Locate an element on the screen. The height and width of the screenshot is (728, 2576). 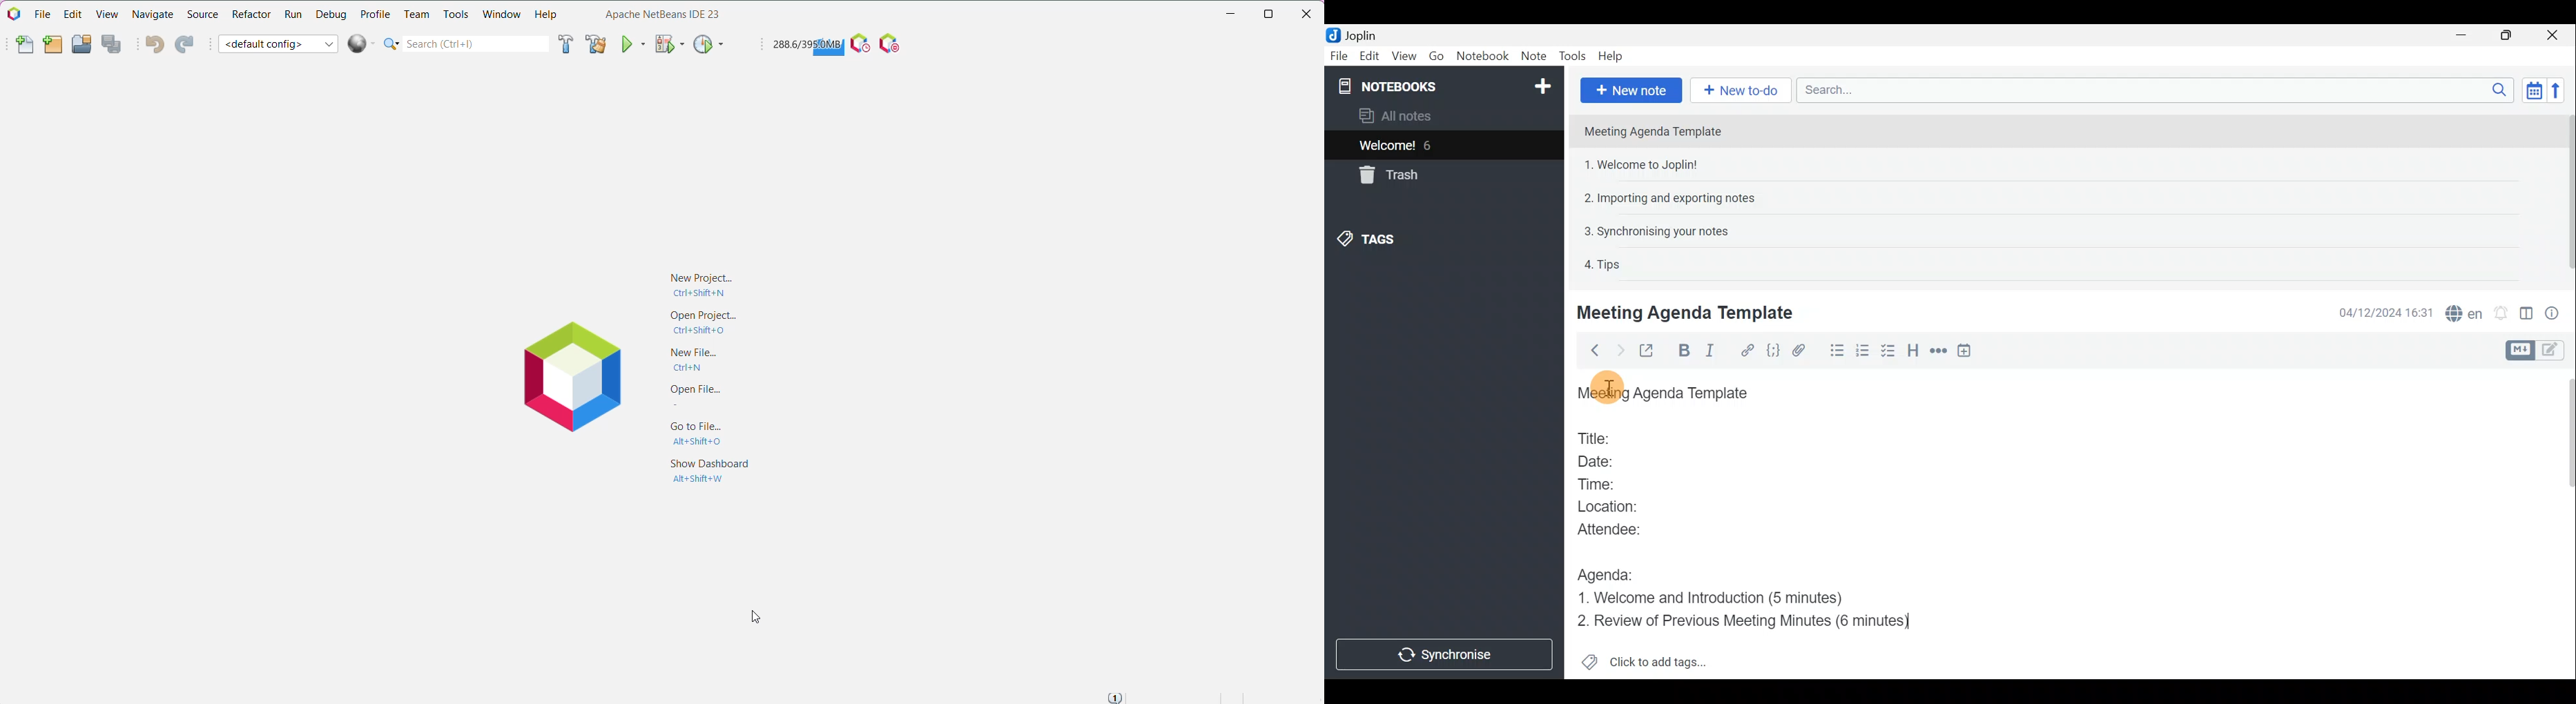
Edit is located at coordinates (1370, 57).